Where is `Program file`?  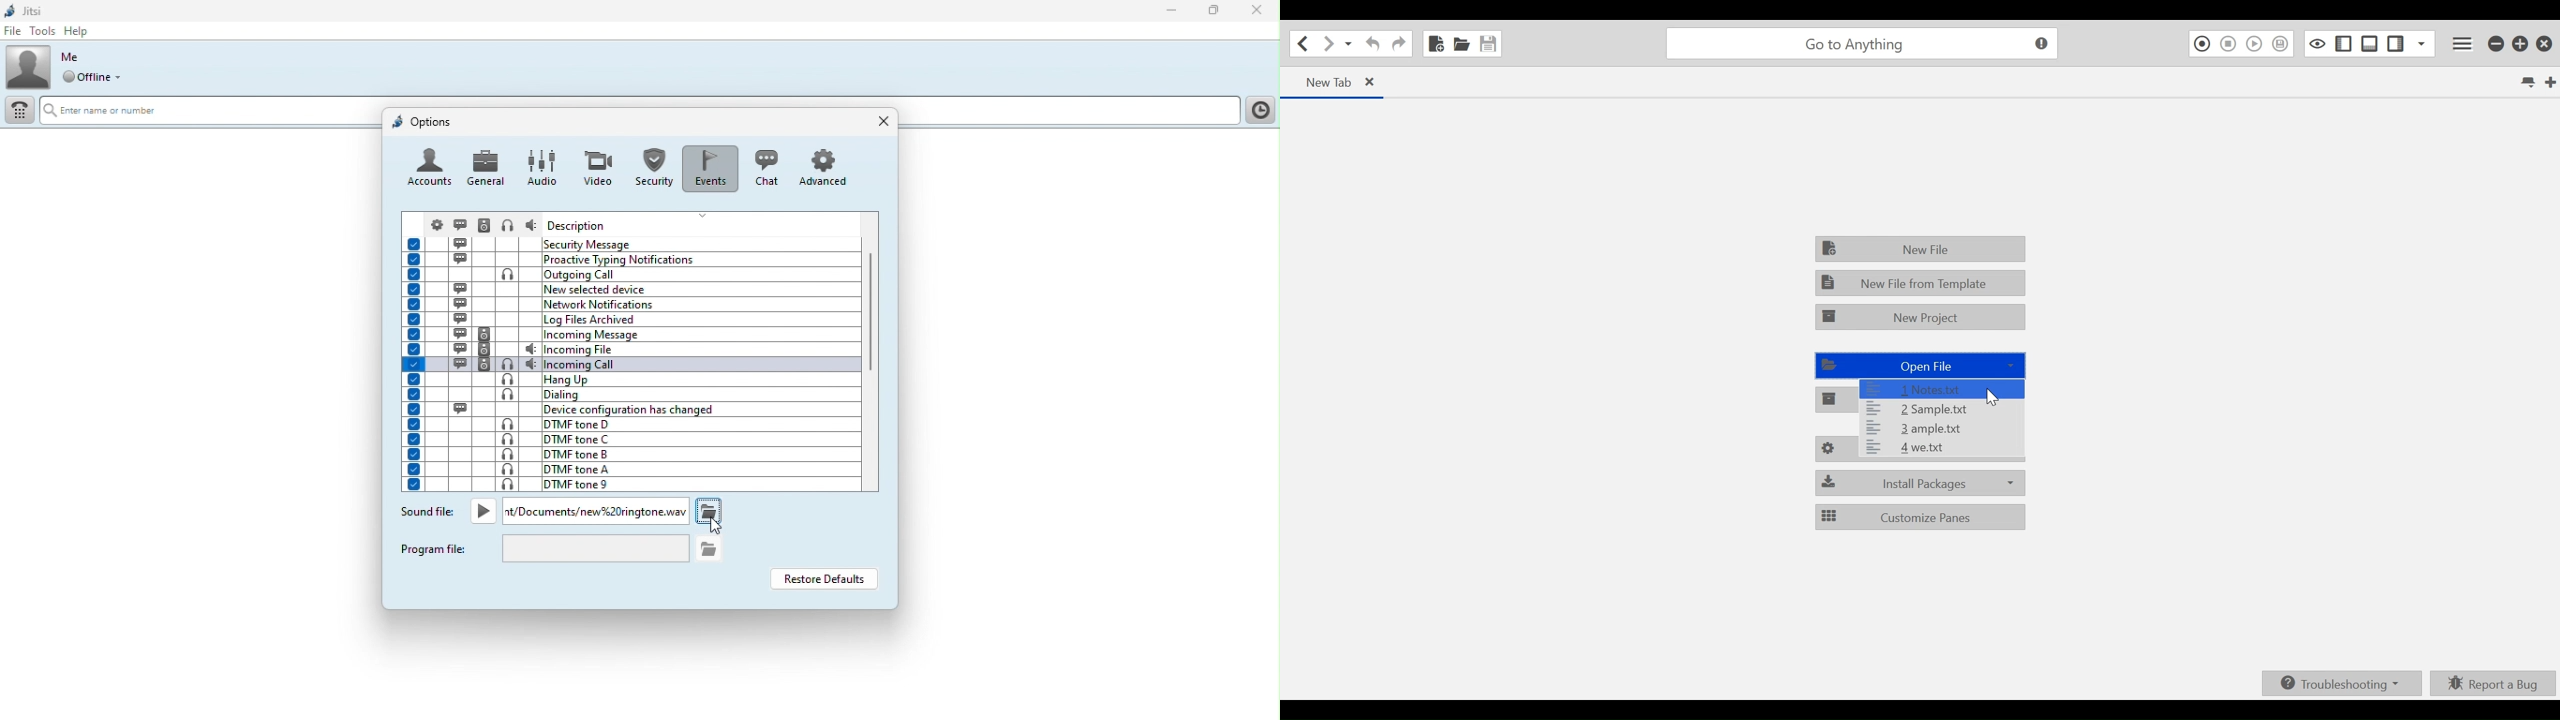
Program file is located at coordinates (436, 548).